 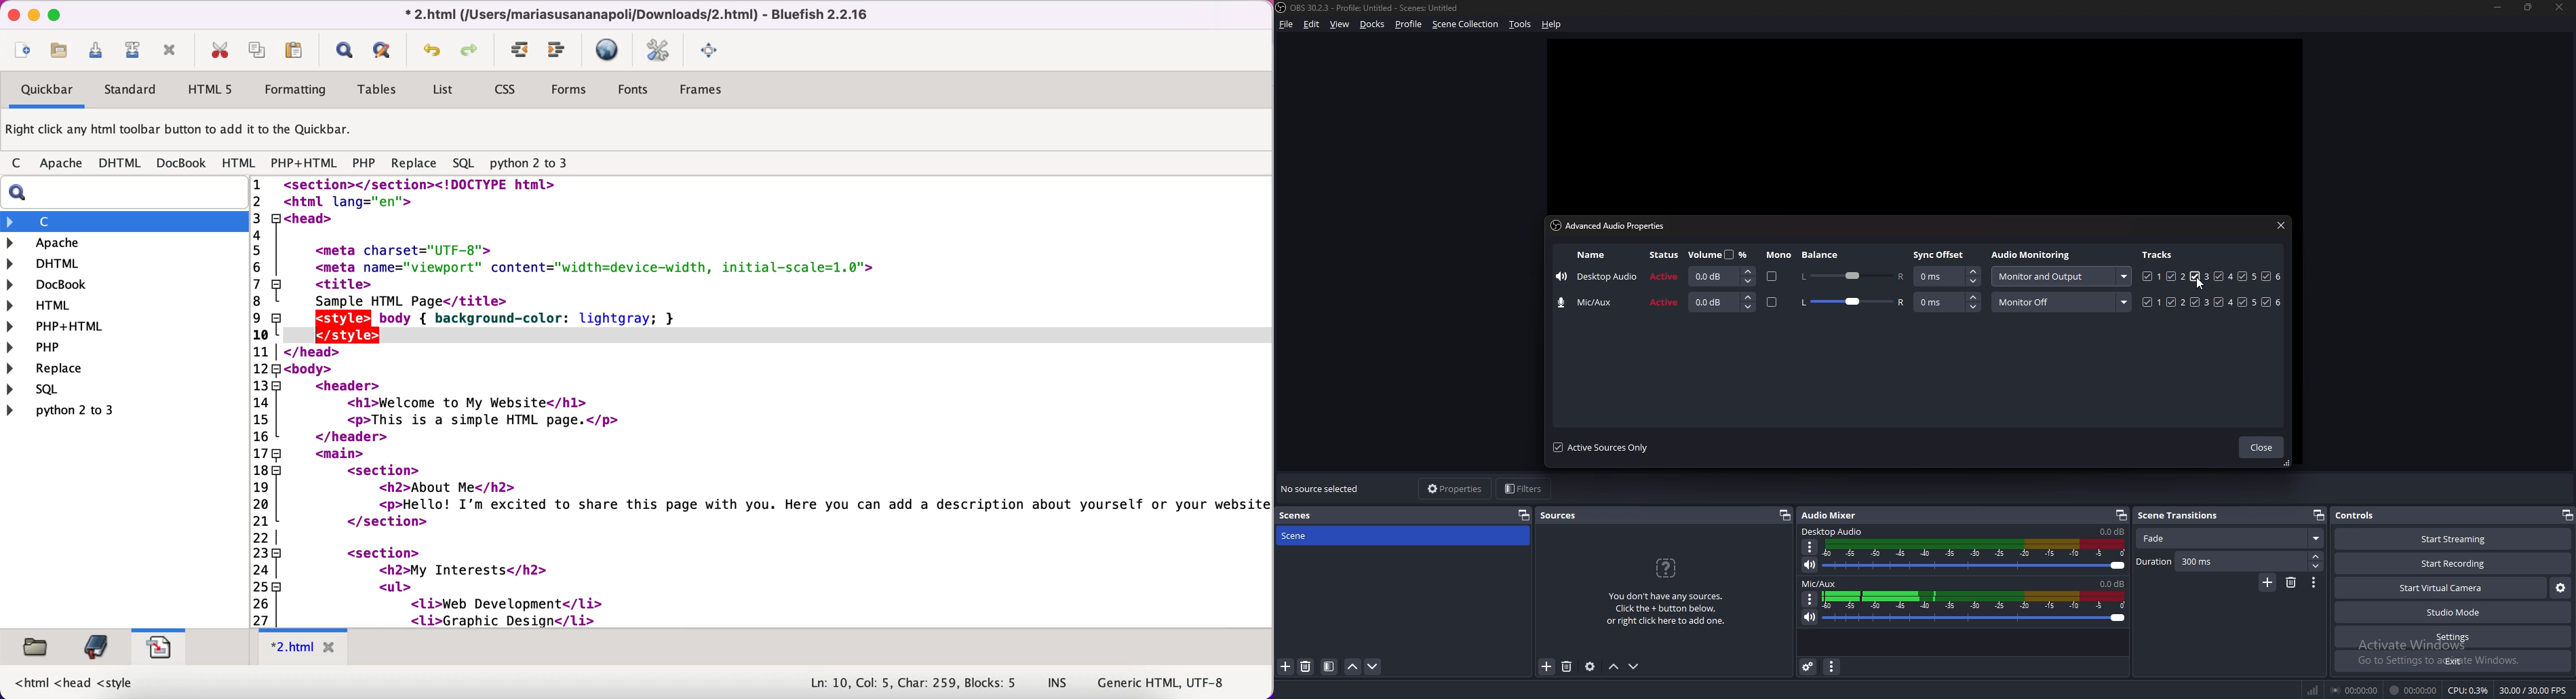 I want to click on apache, so click(x=99, y=243).